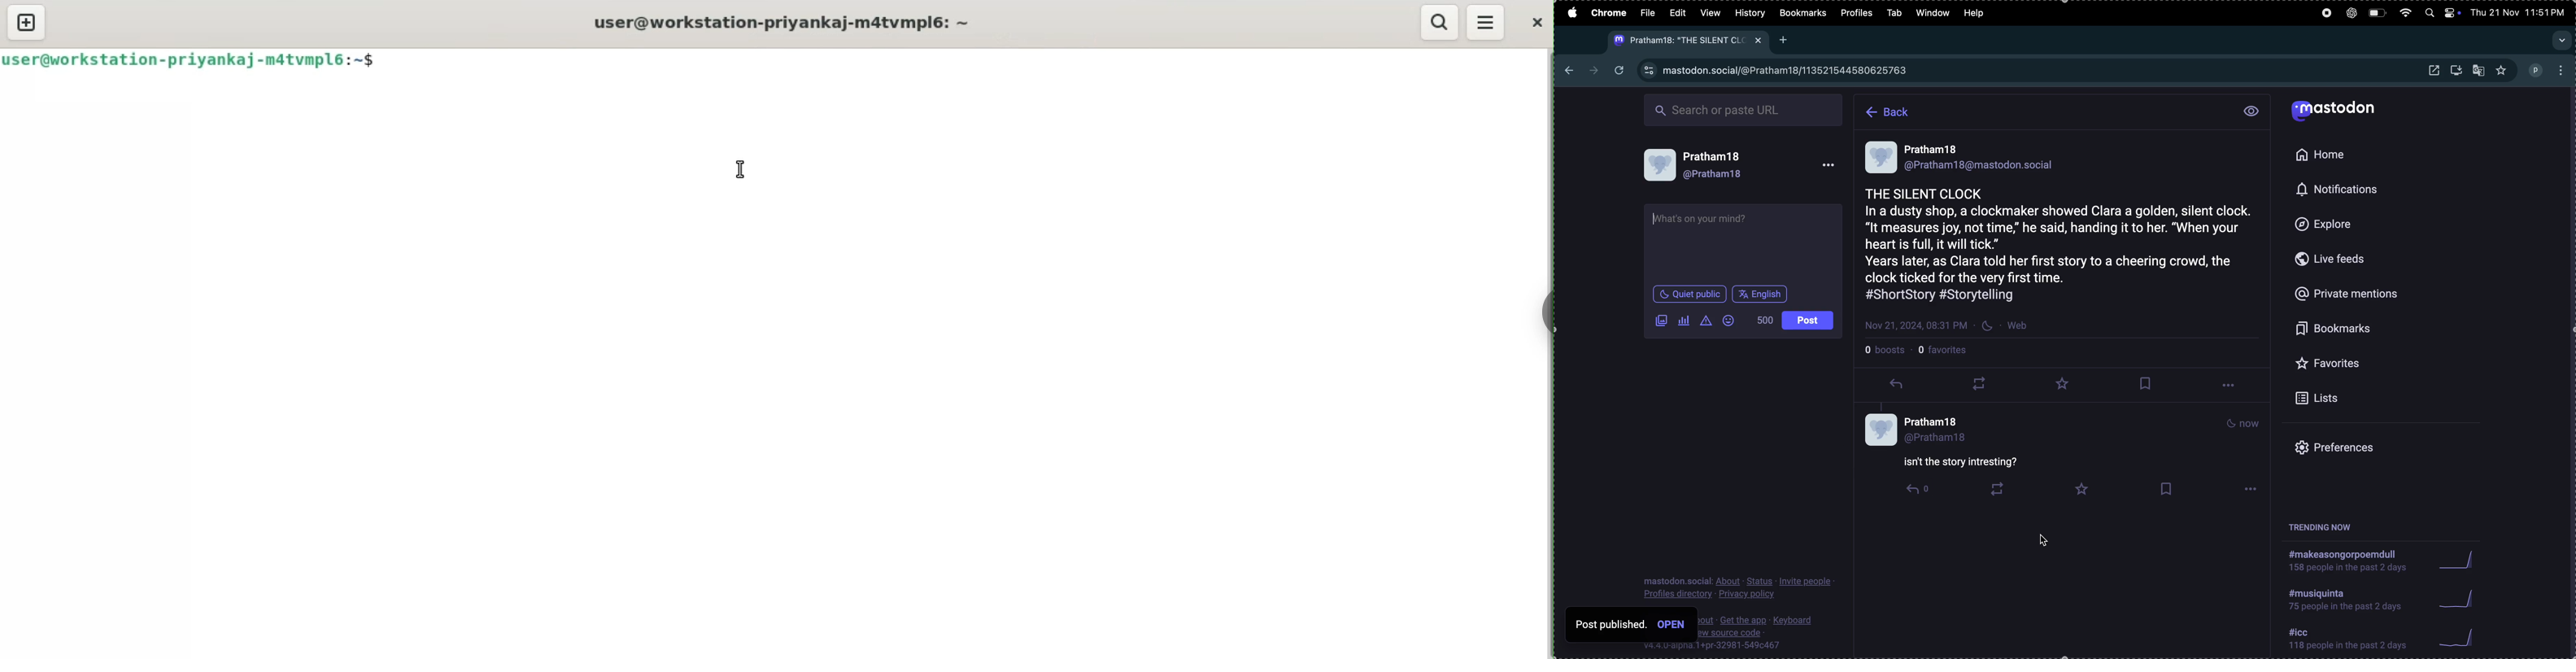  What do you see at coordinates (2351, 13) in the screenshot?
I see `chatgpt` at bounding box center [2351, 13].